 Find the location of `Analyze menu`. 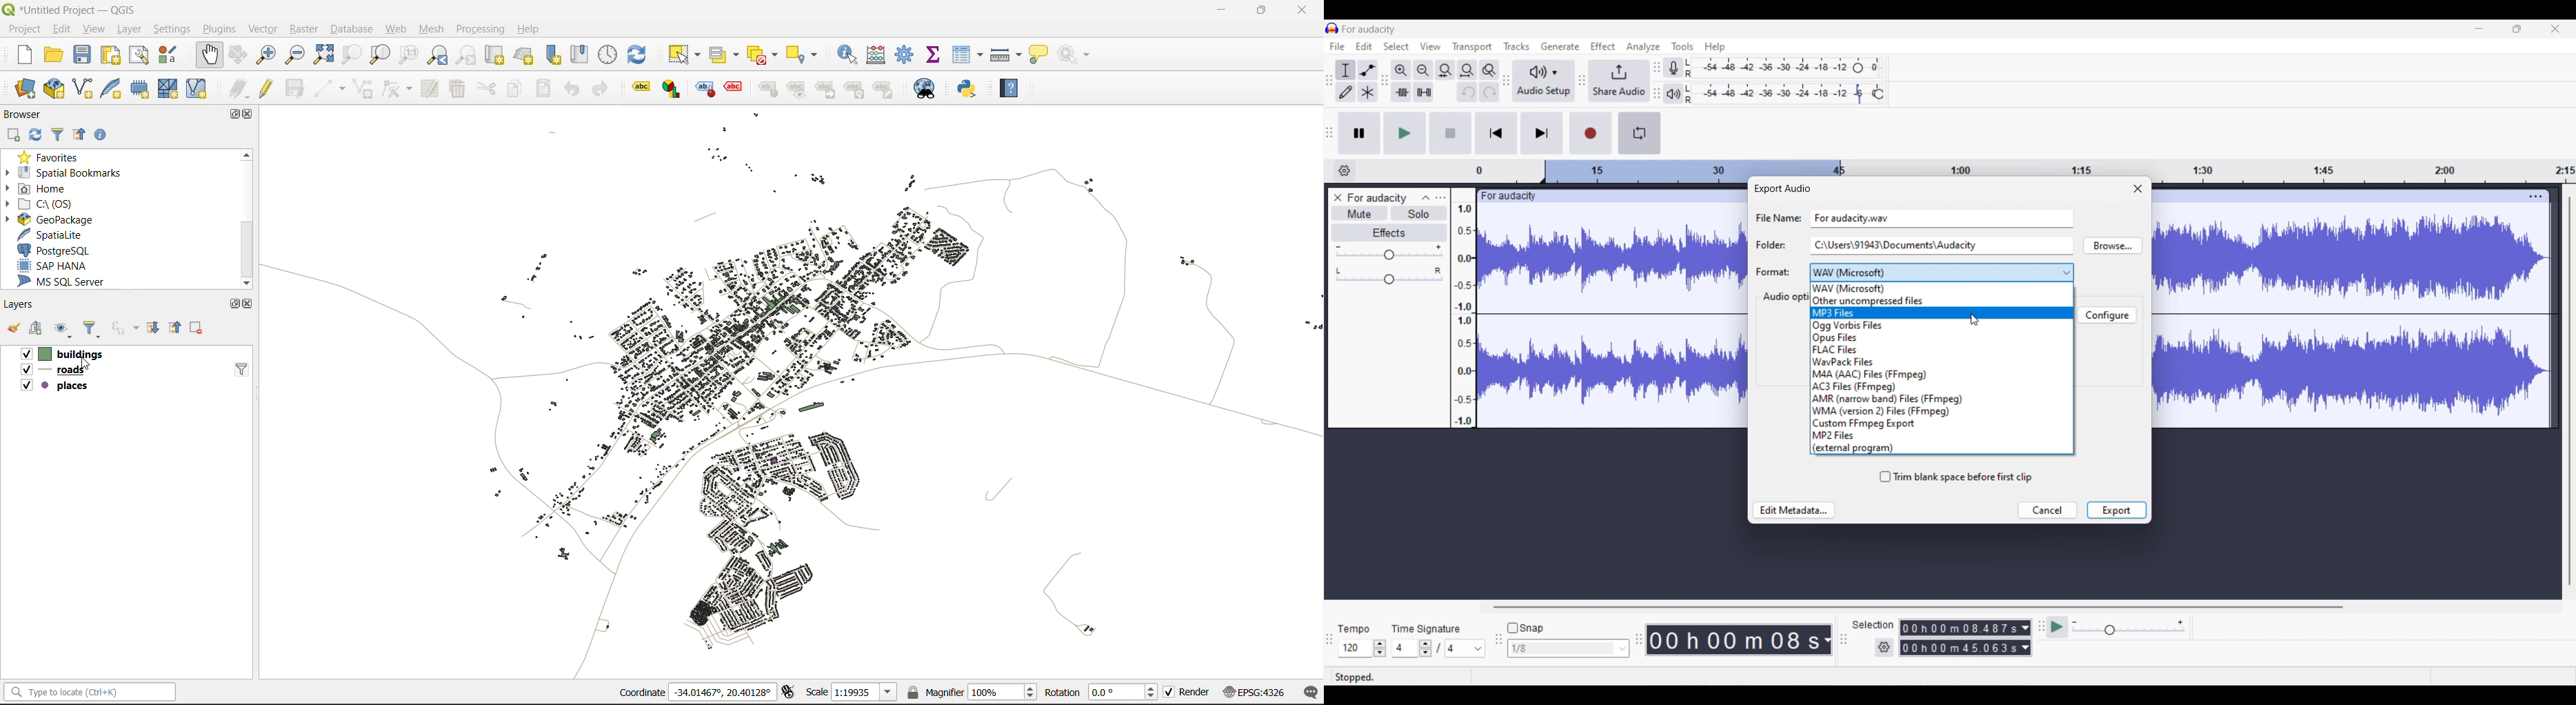

Analyze menu is located at coordinates (1644, 47).